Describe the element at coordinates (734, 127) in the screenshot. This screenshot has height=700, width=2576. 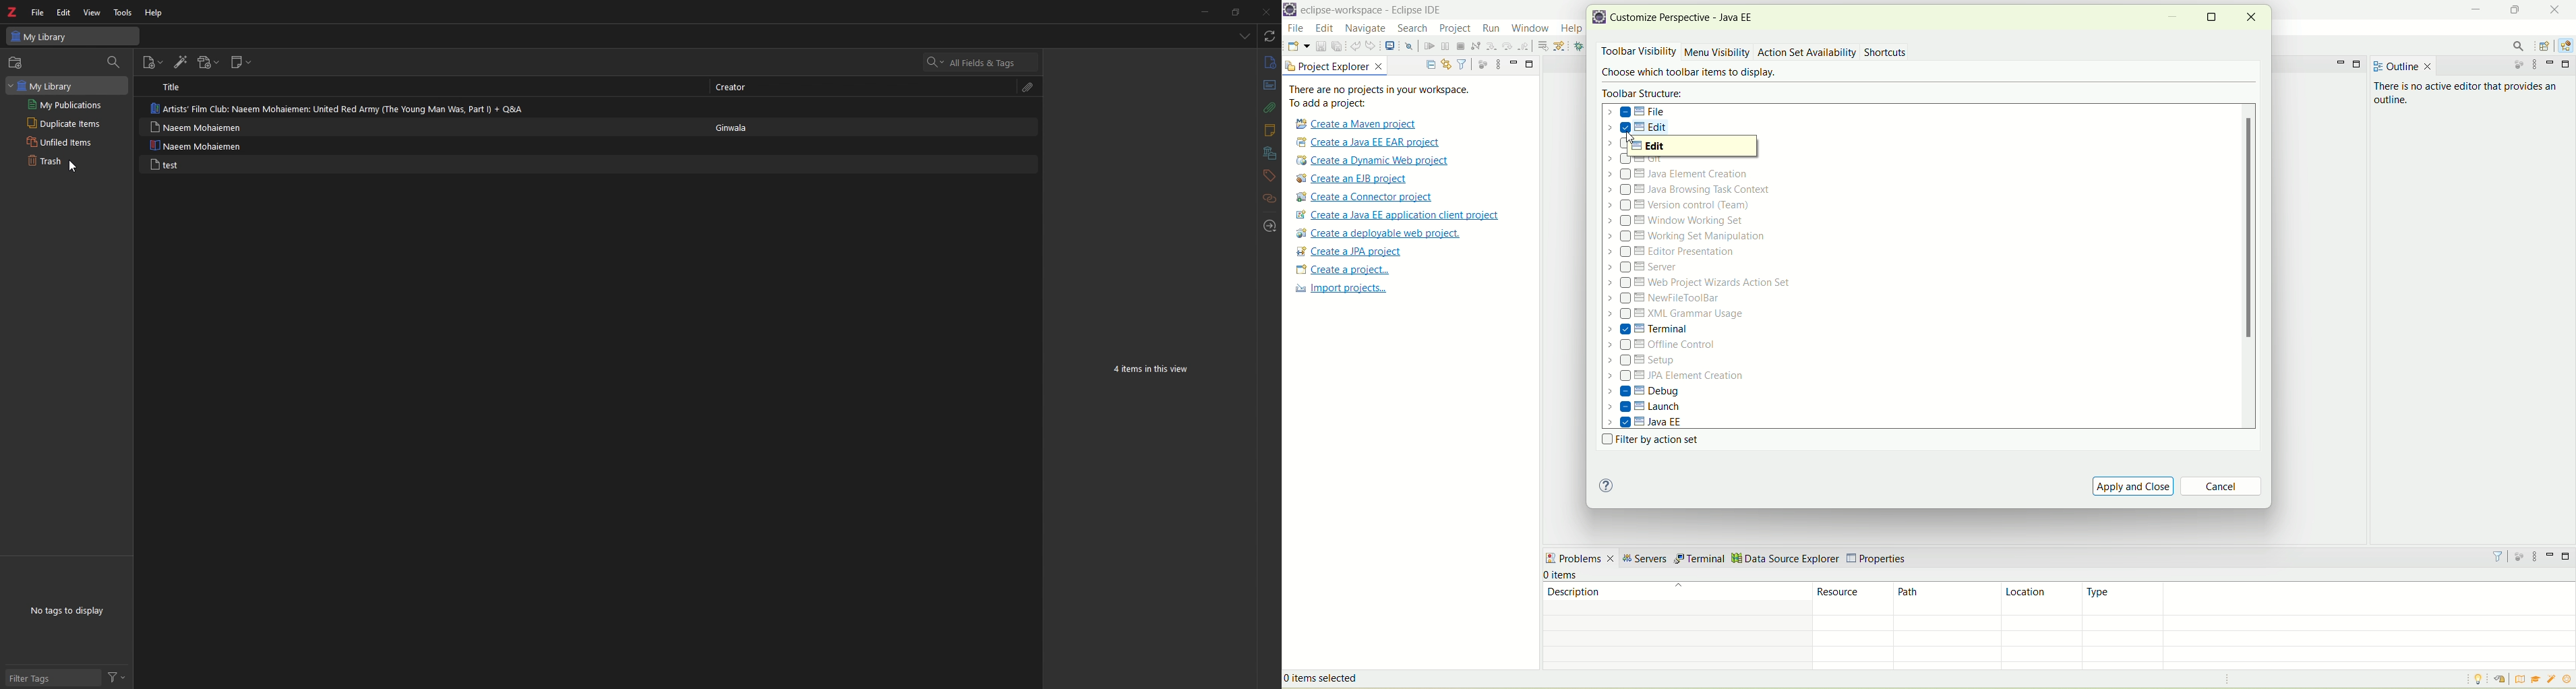
I see `creator` at that location.